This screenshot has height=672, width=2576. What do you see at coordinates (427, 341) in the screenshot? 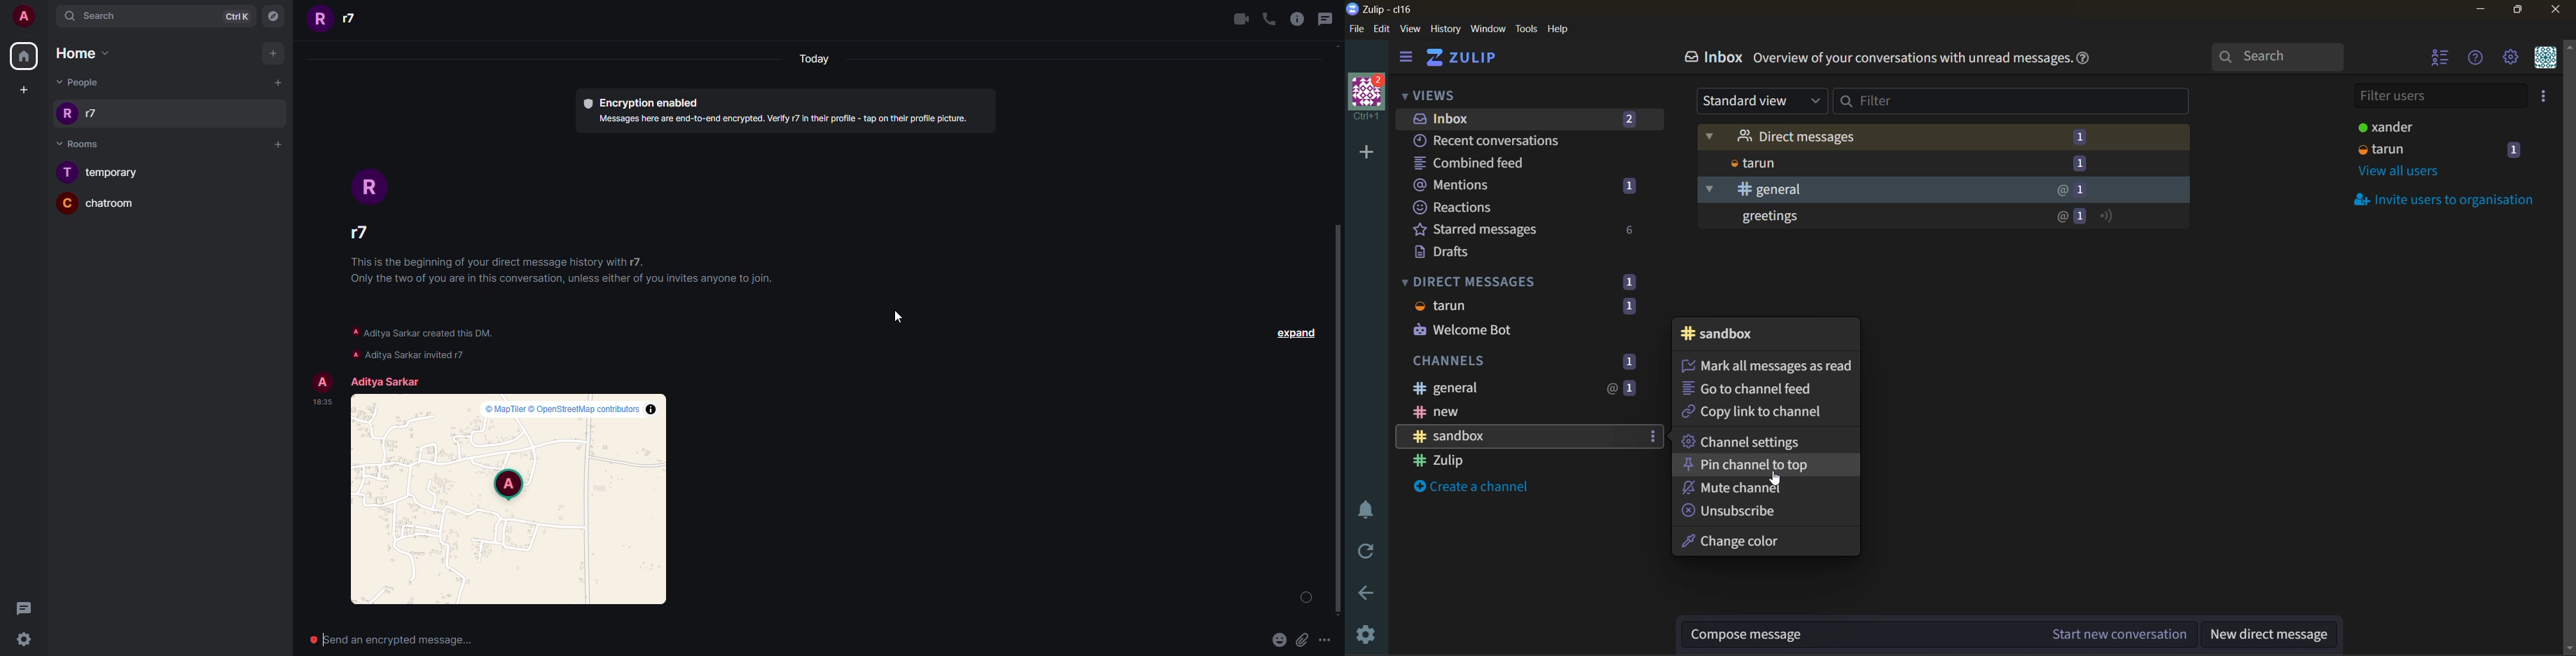
I see `info` at bounding box center [427, 341].